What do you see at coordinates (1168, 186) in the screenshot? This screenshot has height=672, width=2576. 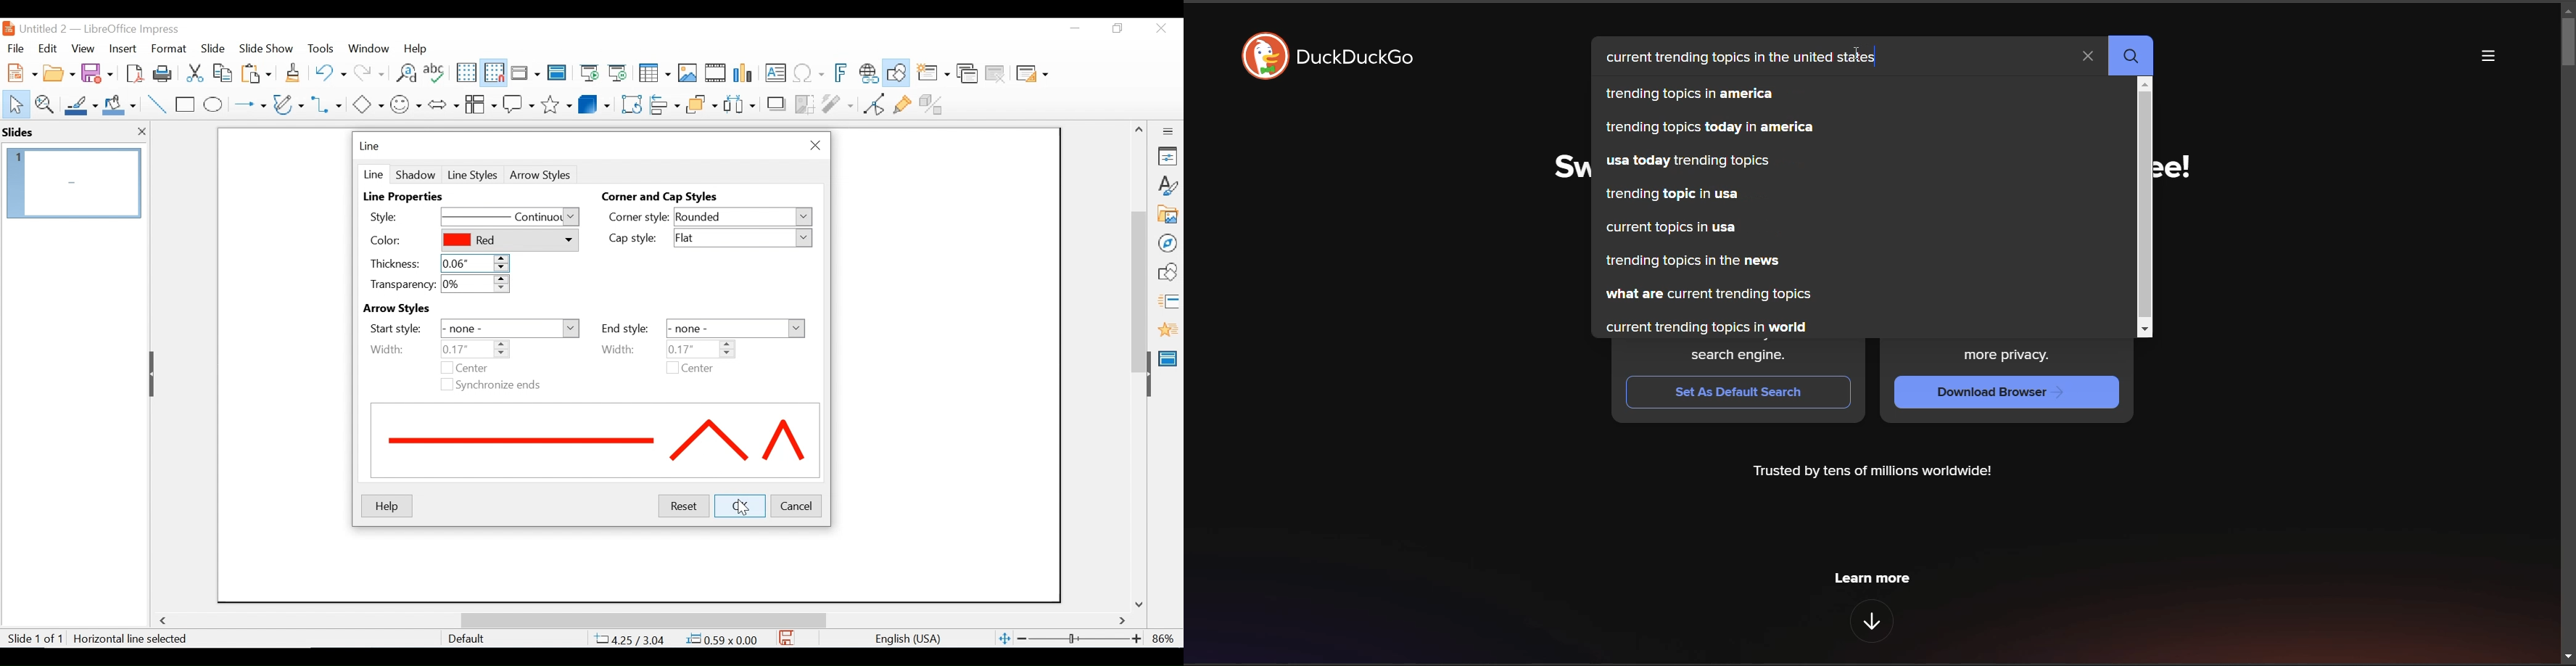 I see `Styles` at bounding box center [1168, 186].